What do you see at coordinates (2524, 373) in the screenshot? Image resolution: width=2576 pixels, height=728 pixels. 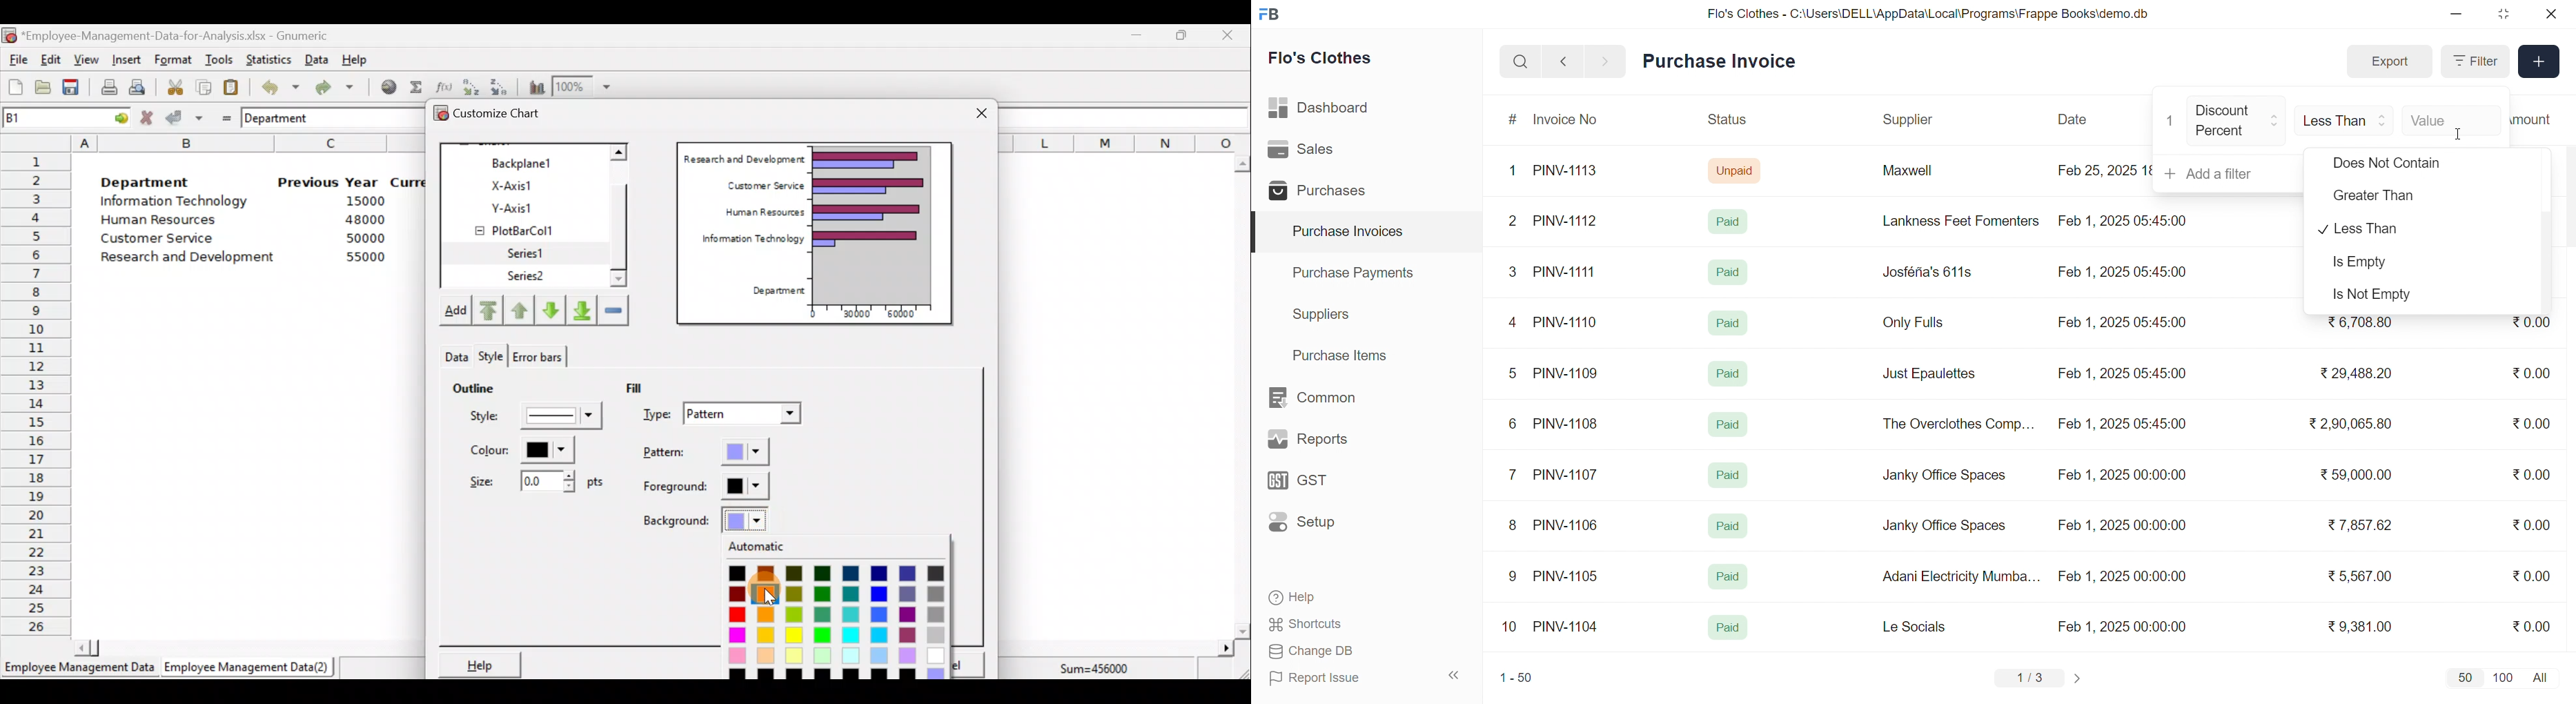 I see `₹0.00` at bounding box center [2524, 373].